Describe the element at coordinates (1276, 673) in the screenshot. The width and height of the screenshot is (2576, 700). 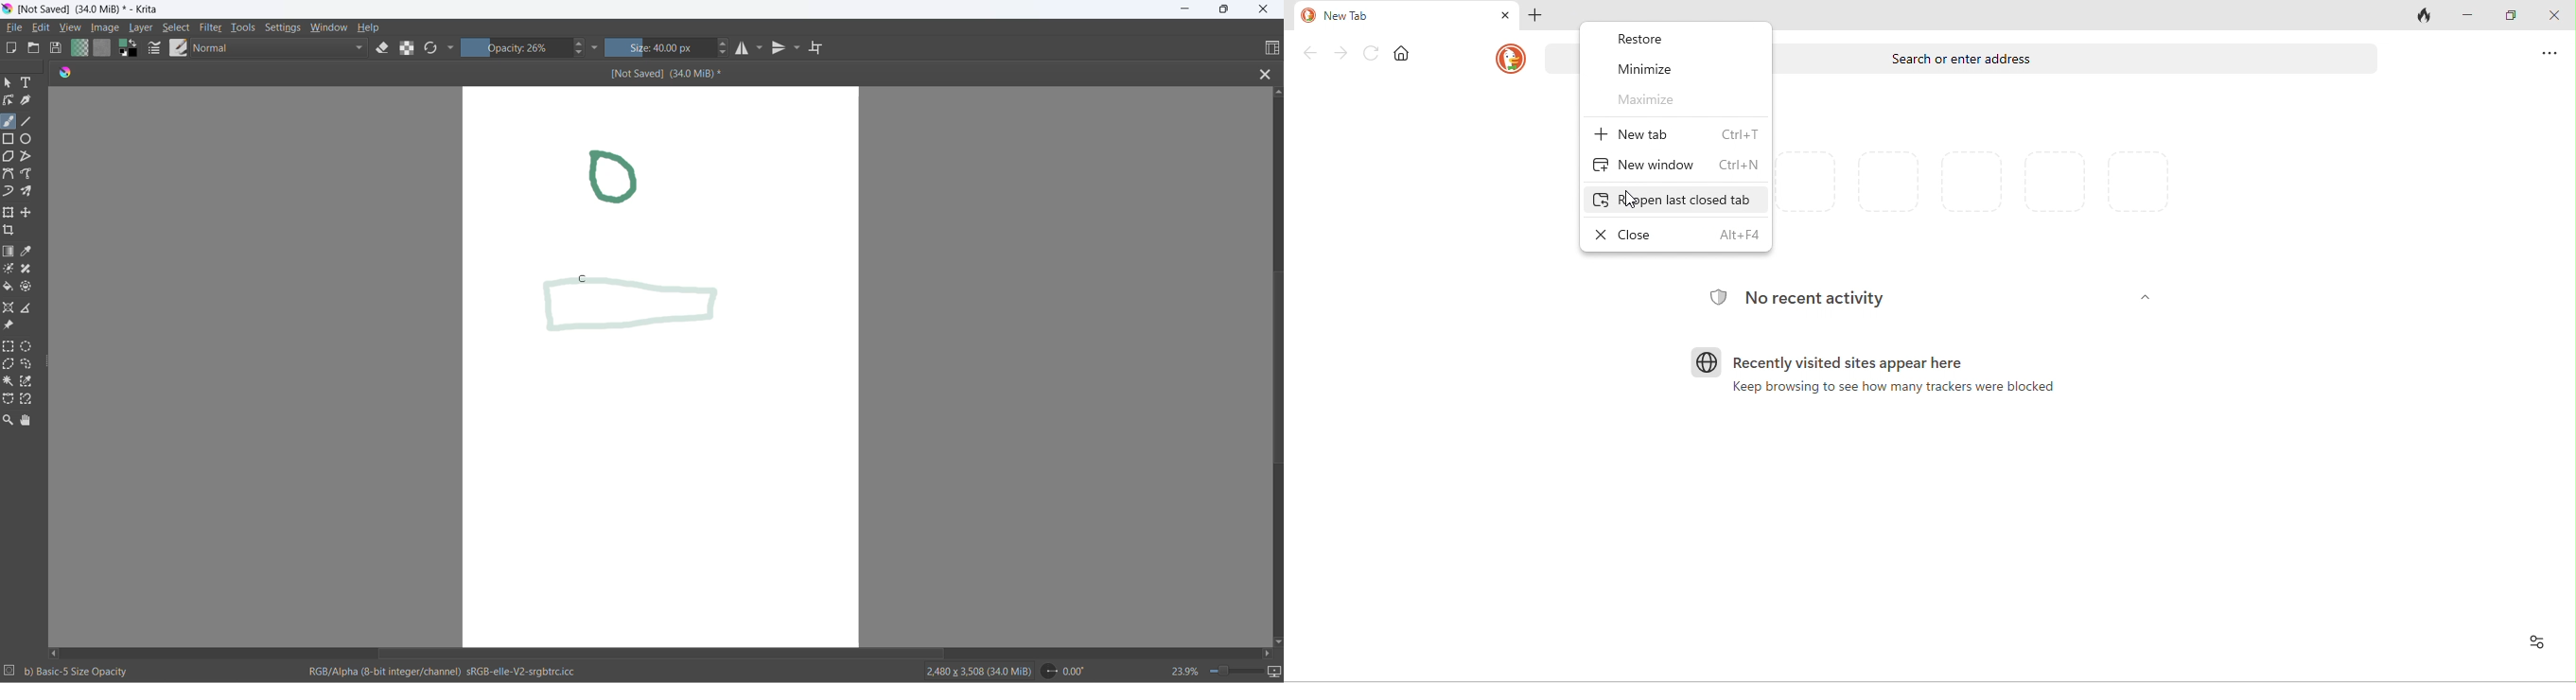
I see `slideshow` at that location.